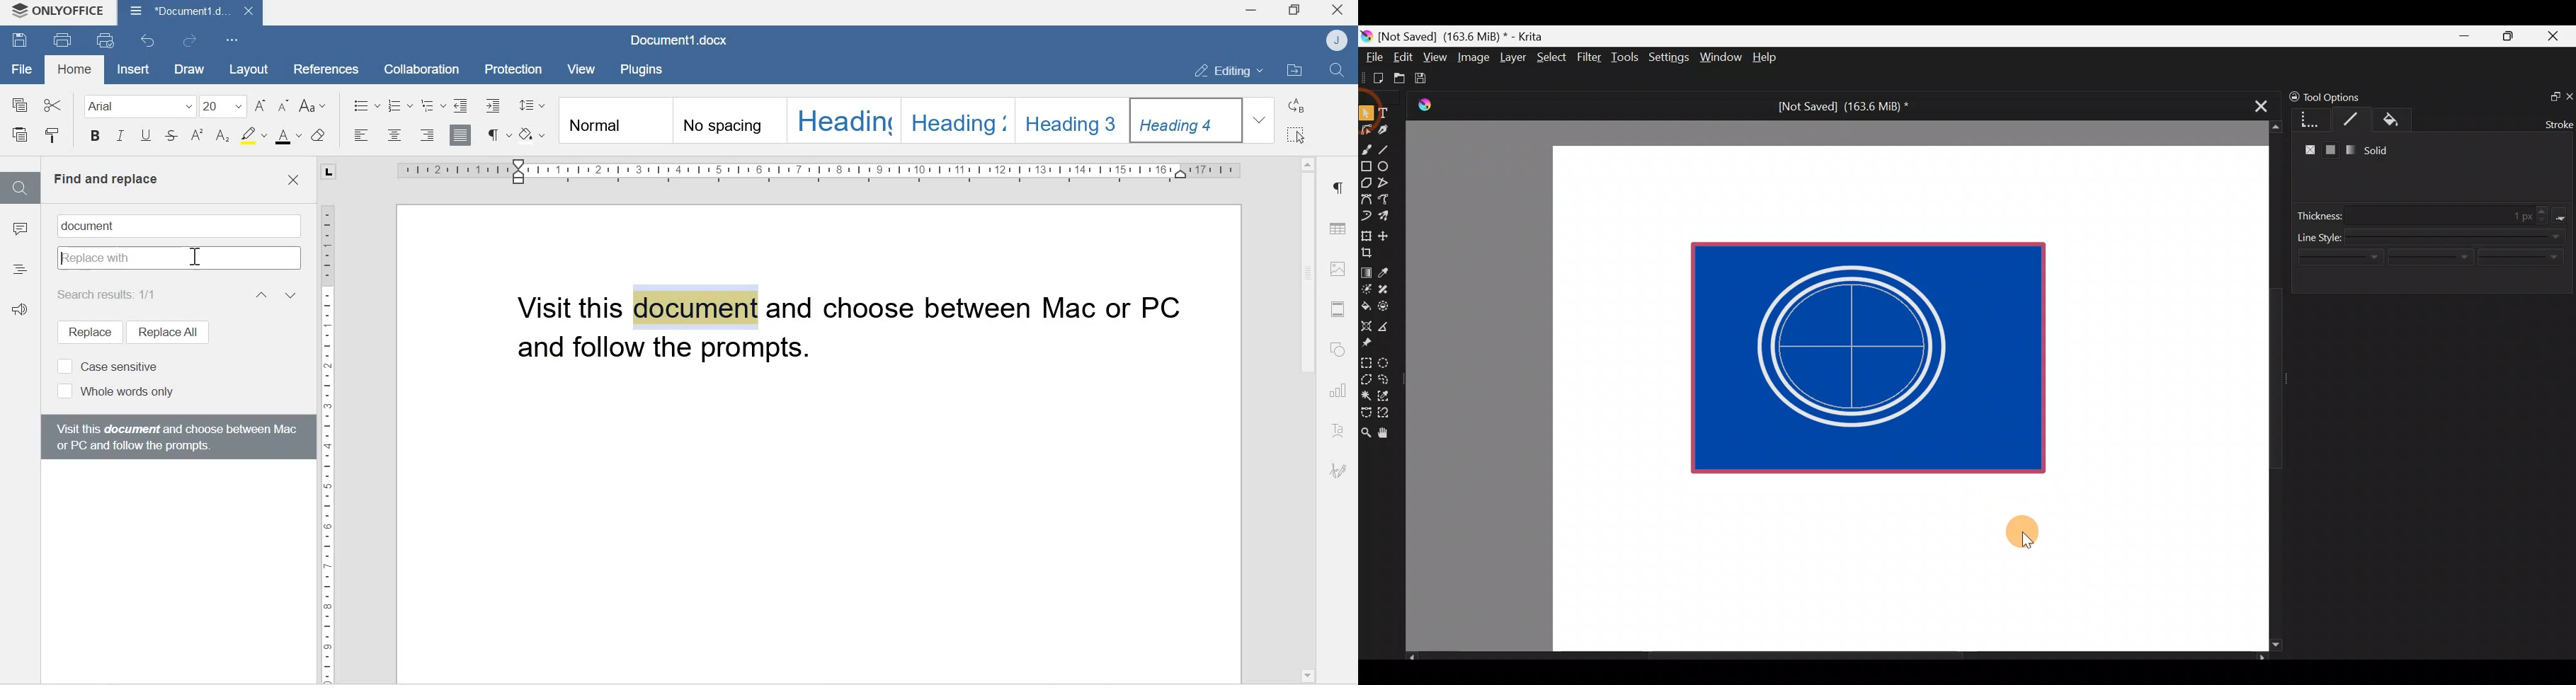  What do you see at coordinates (2550, 95) in the screenshot?
I see `Float docker` at bounding box center [2550, 95].